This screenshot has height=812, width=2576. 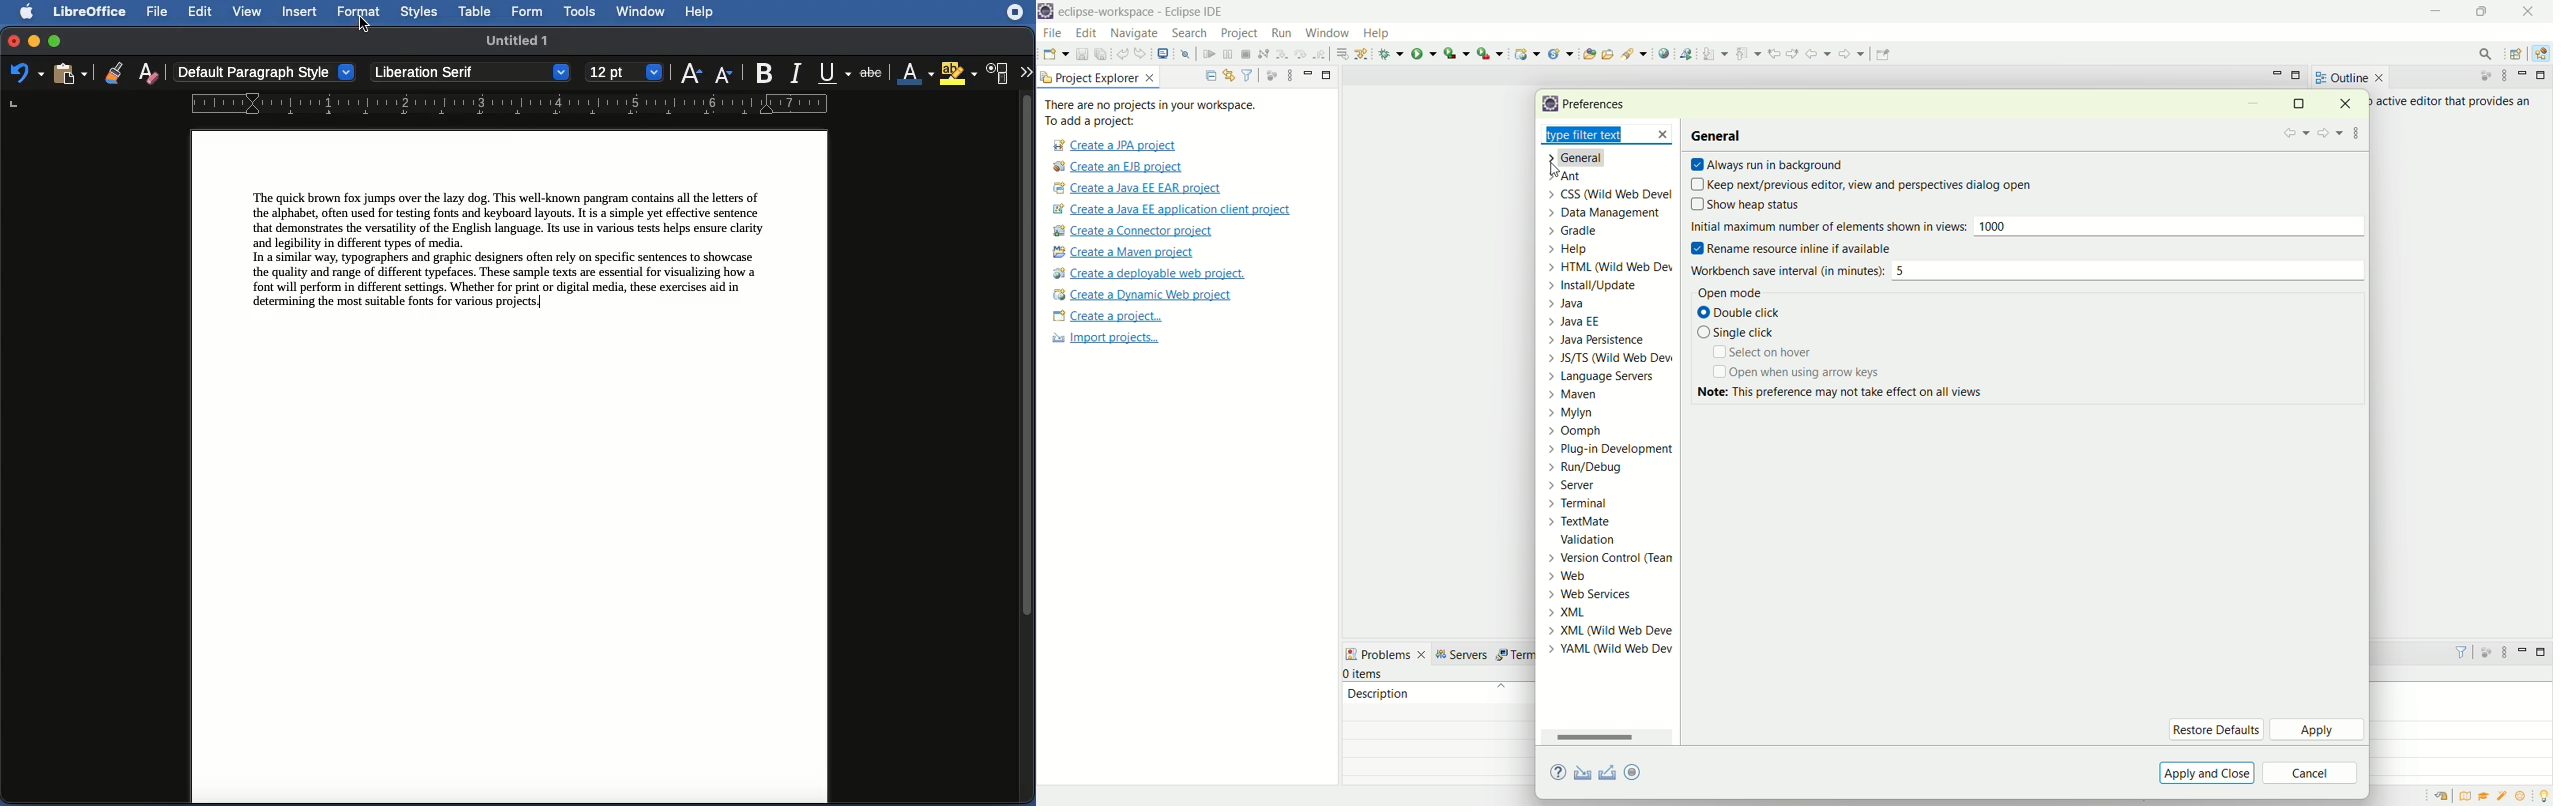 I want to click on View, so click(x=247, y=13).